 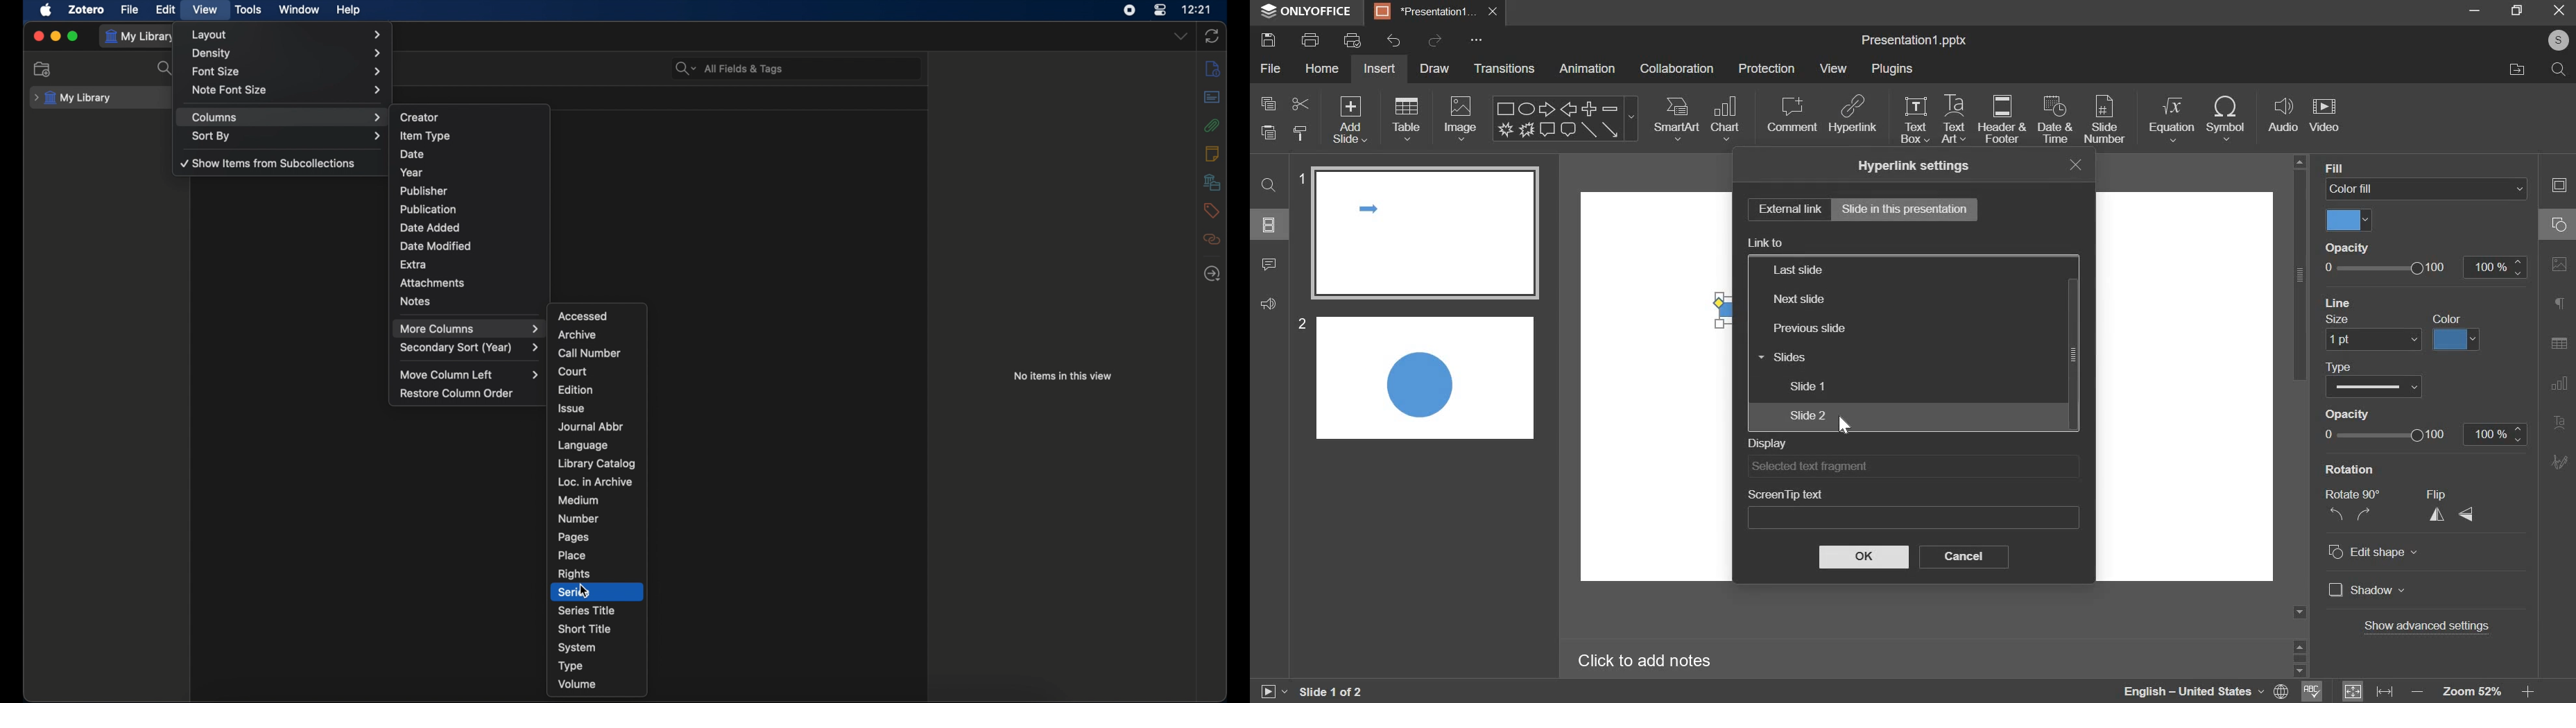 I want to click on scroll up, so click(x=2300, y=161).